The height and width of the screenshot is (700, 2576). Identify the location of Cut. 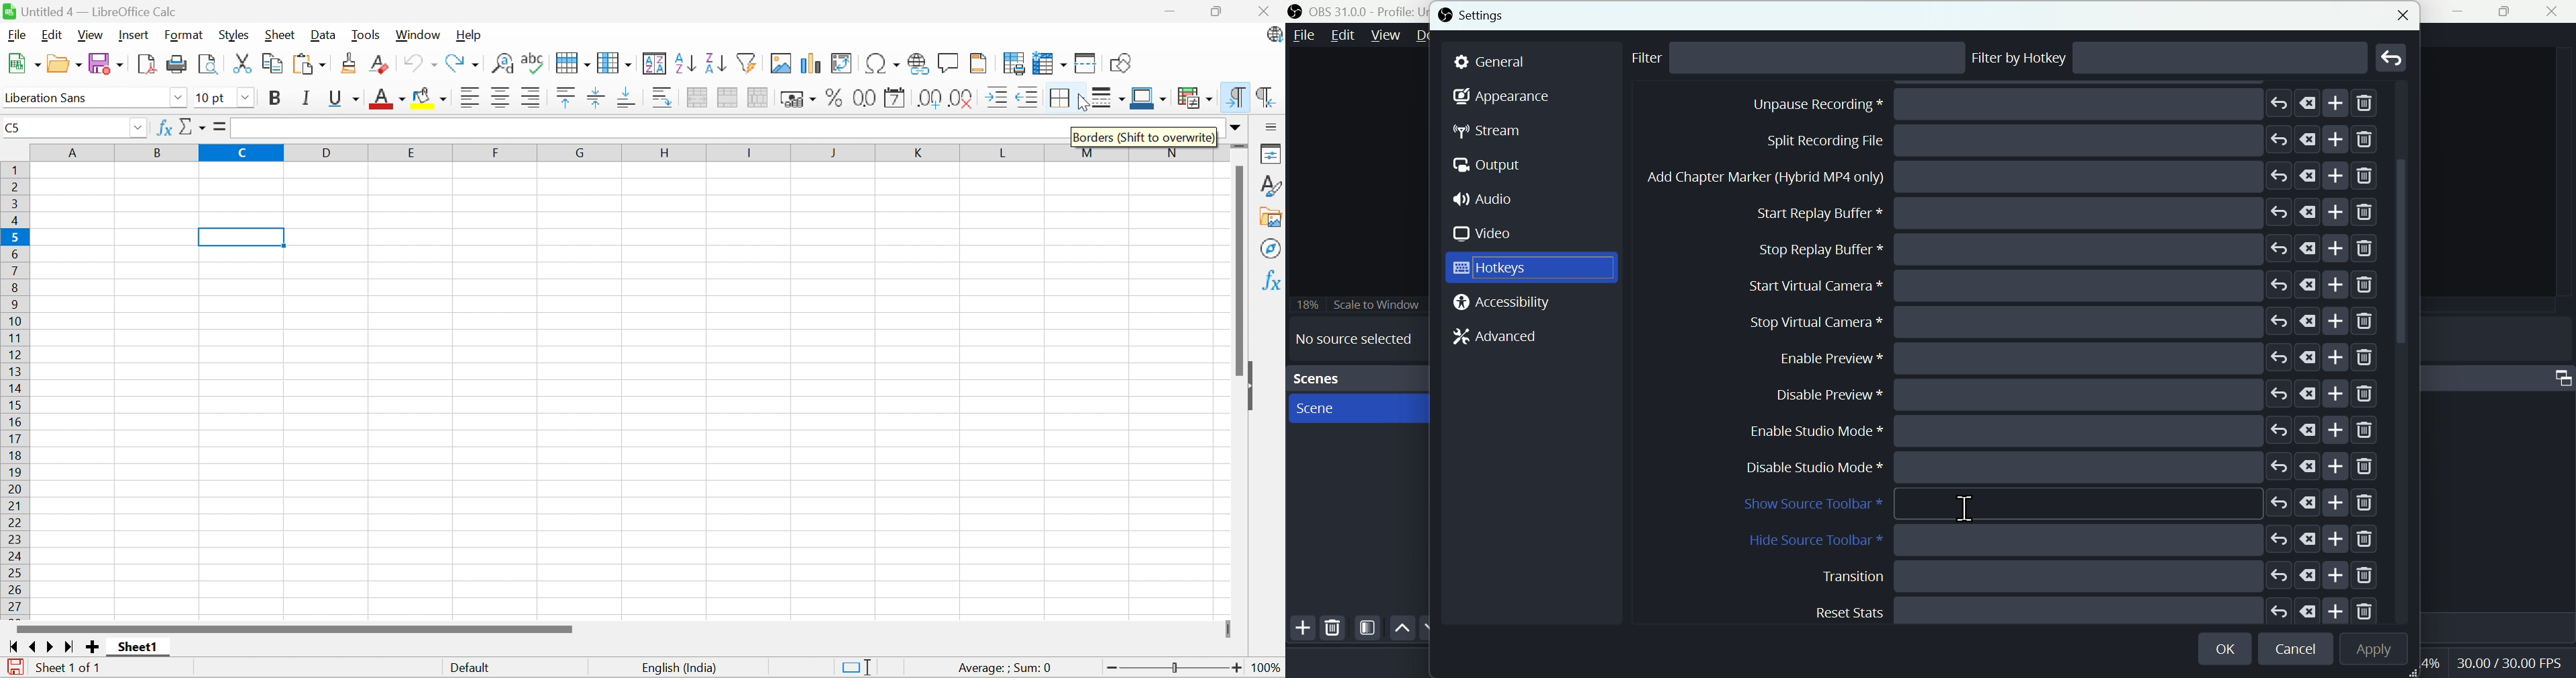
(242, 64).